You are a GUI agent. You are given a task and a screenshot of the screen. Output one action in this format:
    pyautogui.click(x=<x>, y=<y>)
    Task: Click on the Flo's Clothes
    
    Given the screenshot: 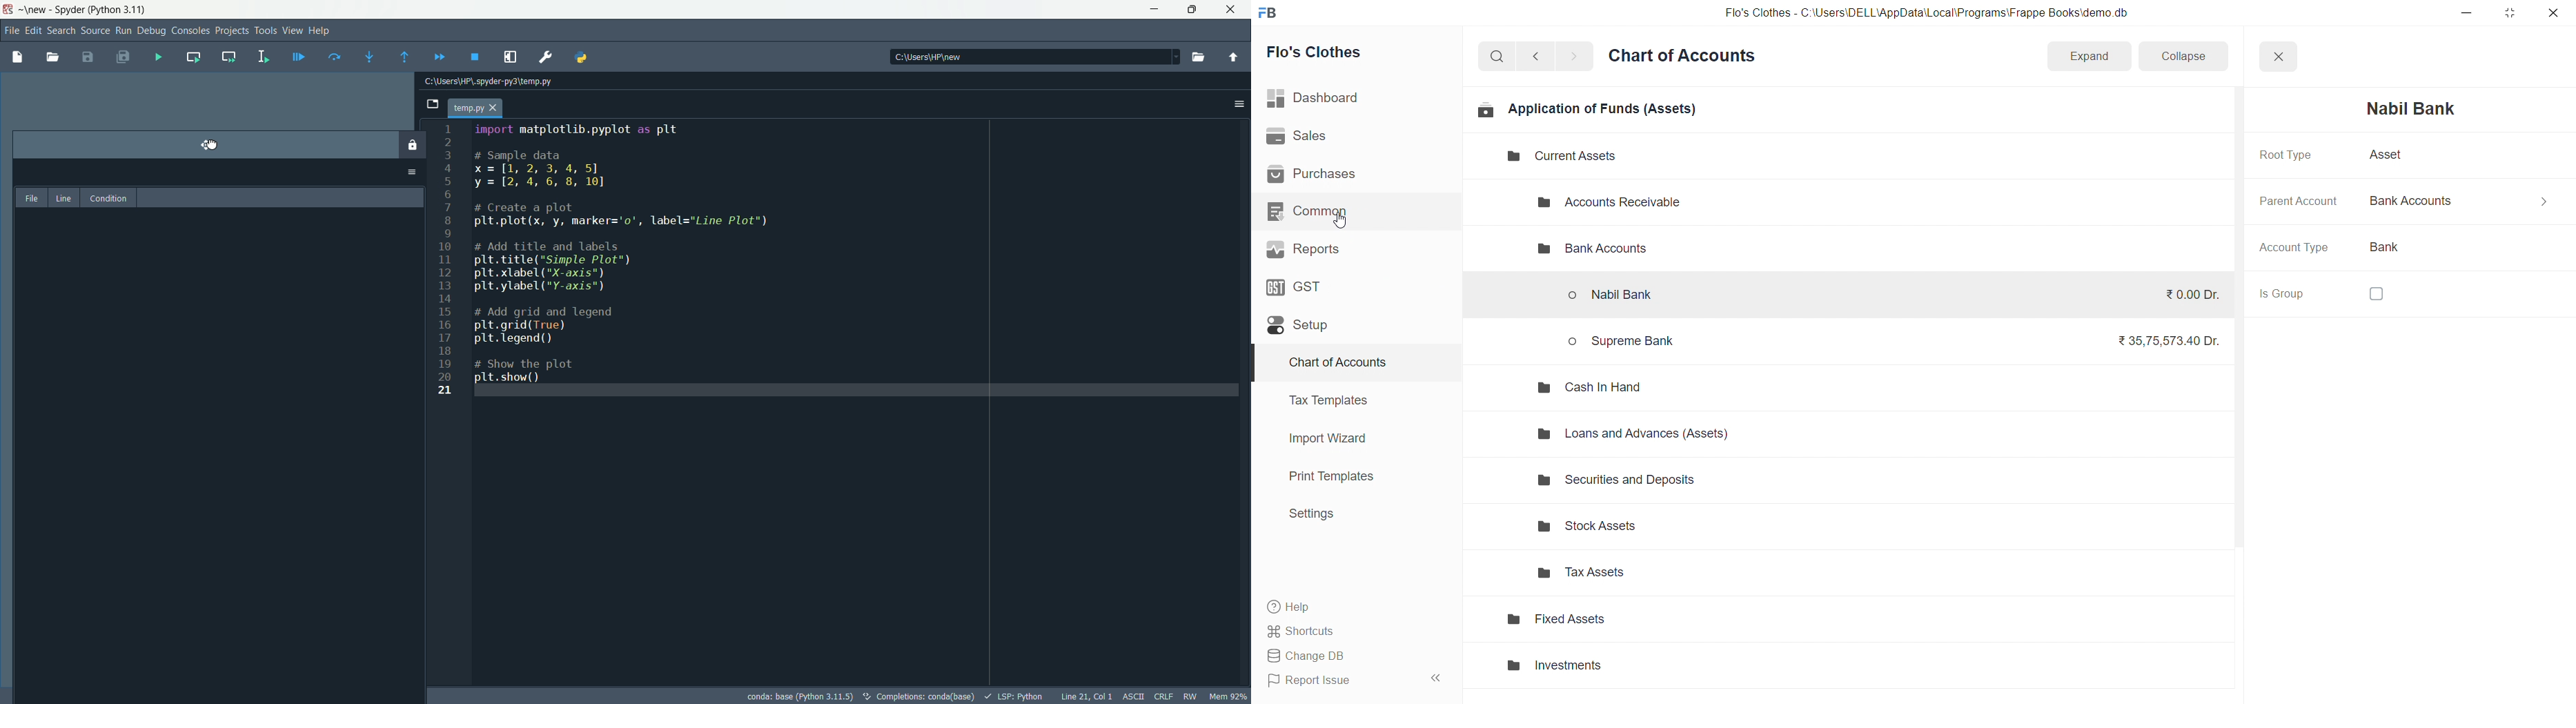 What is the action you would take?
    pyautogui.click(x=1350, y=52)
    